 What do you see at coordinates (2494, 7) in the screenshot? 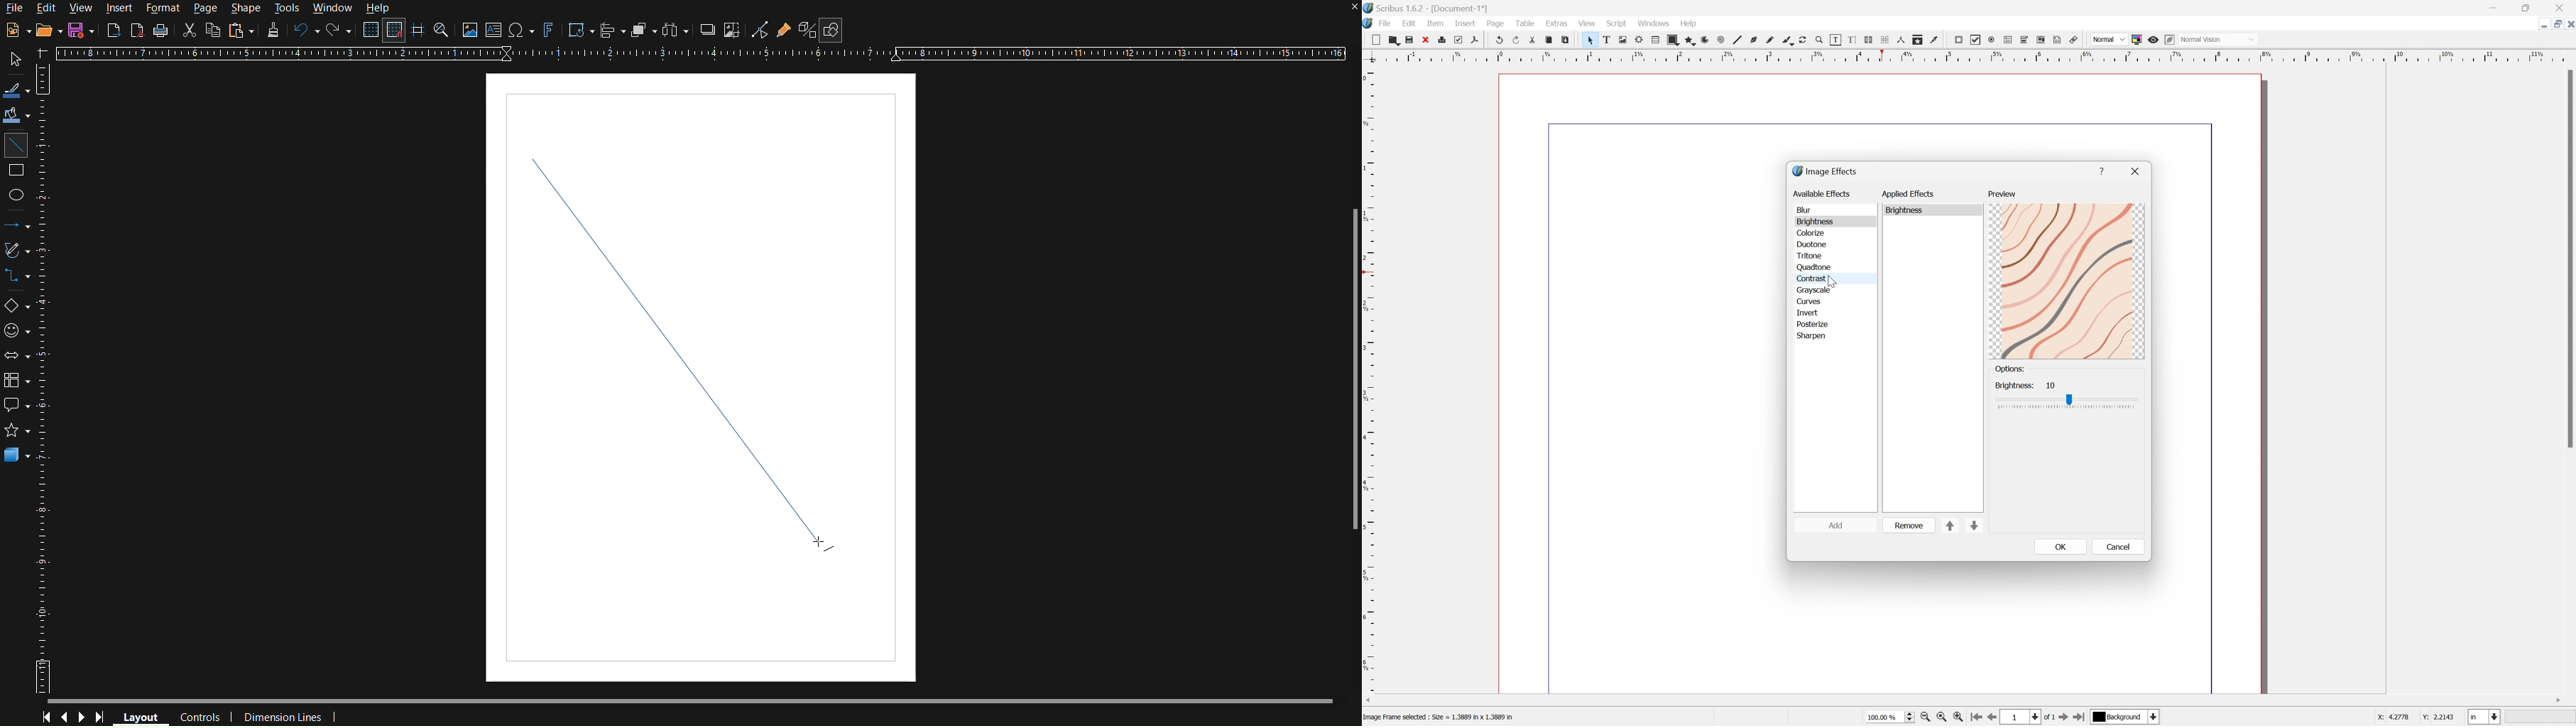
I see `Minimize` at bounding box center [2494, 7].